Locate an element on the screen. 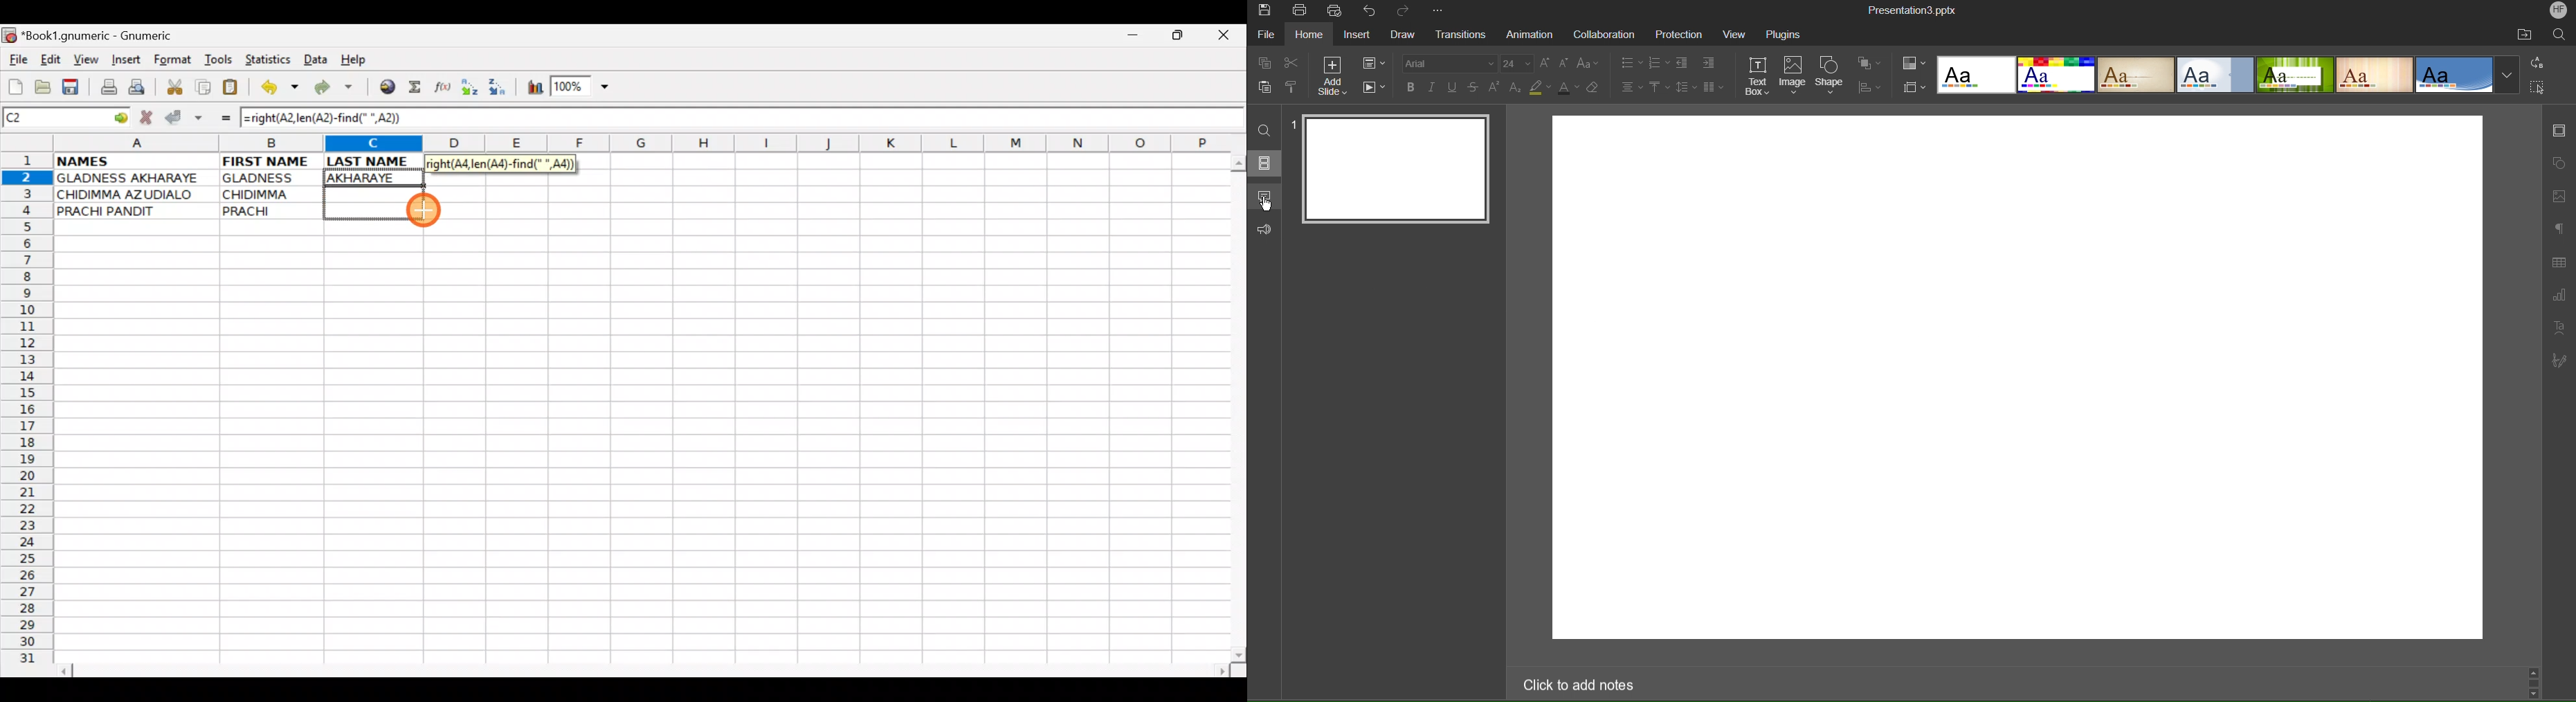  Slide 1 is located at coordinates (1393, 170).